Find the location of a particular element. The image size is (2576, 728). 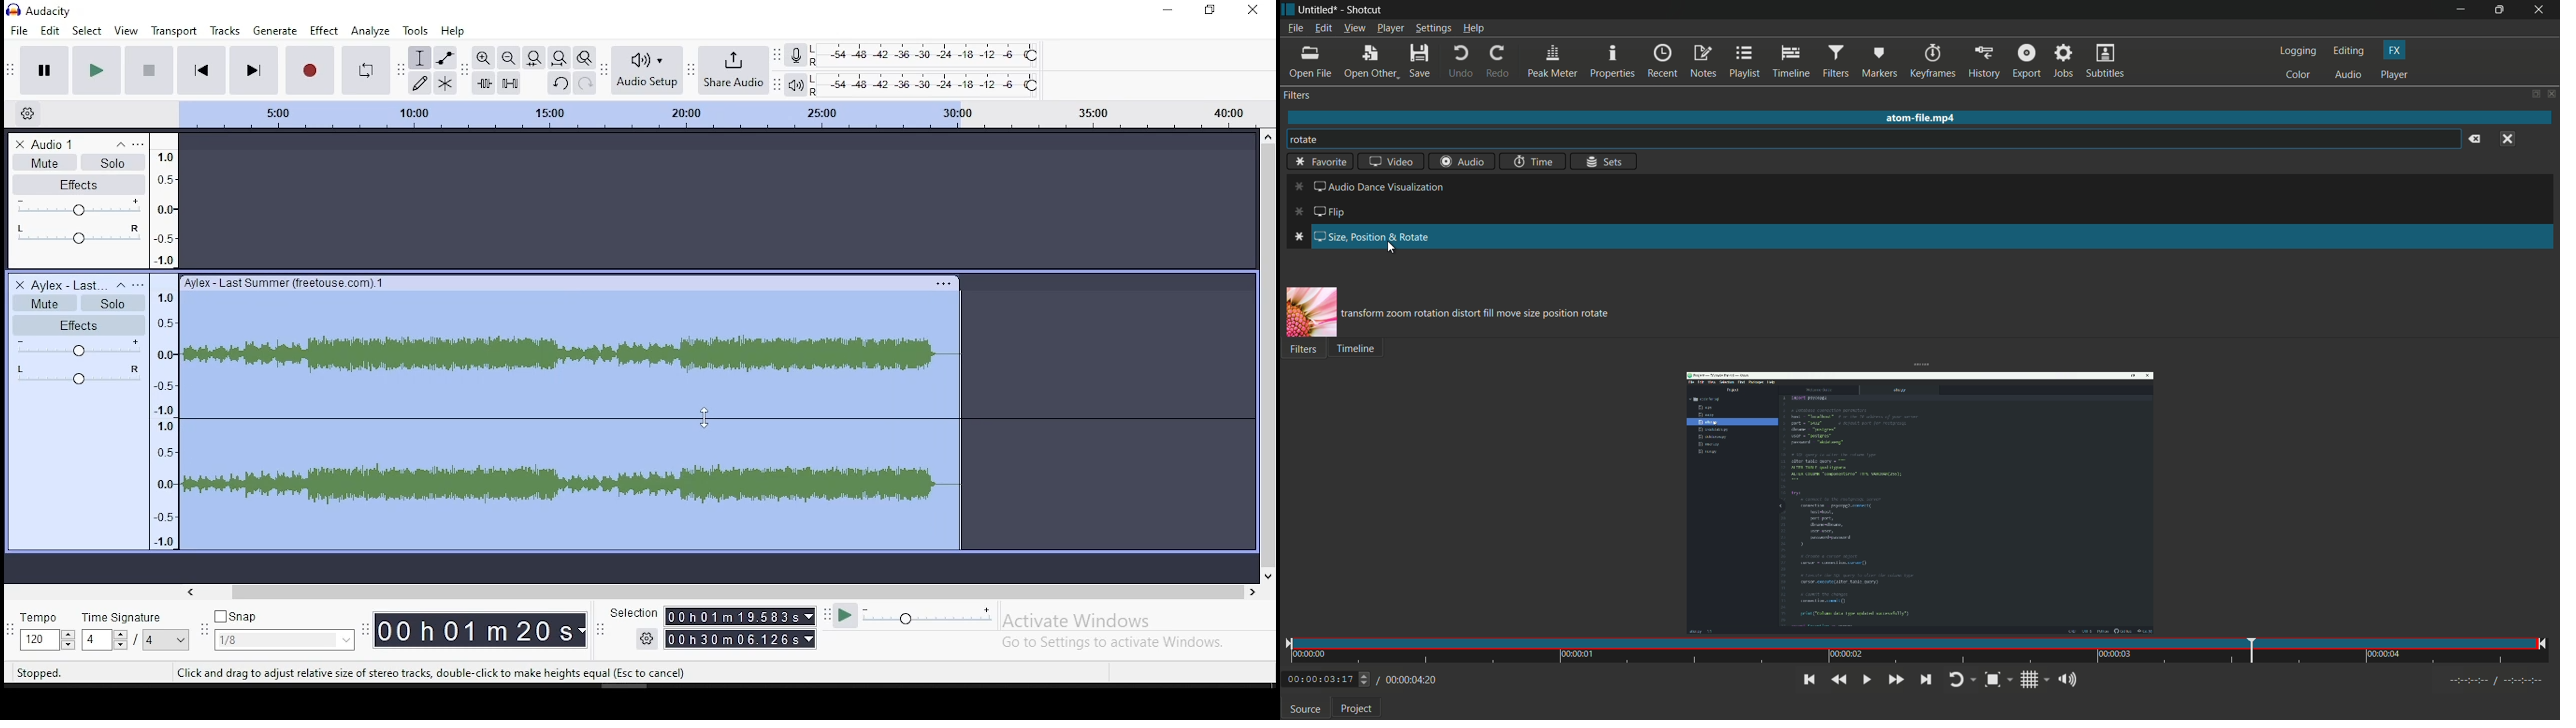

enable looping is located at coordinates (364, 71).